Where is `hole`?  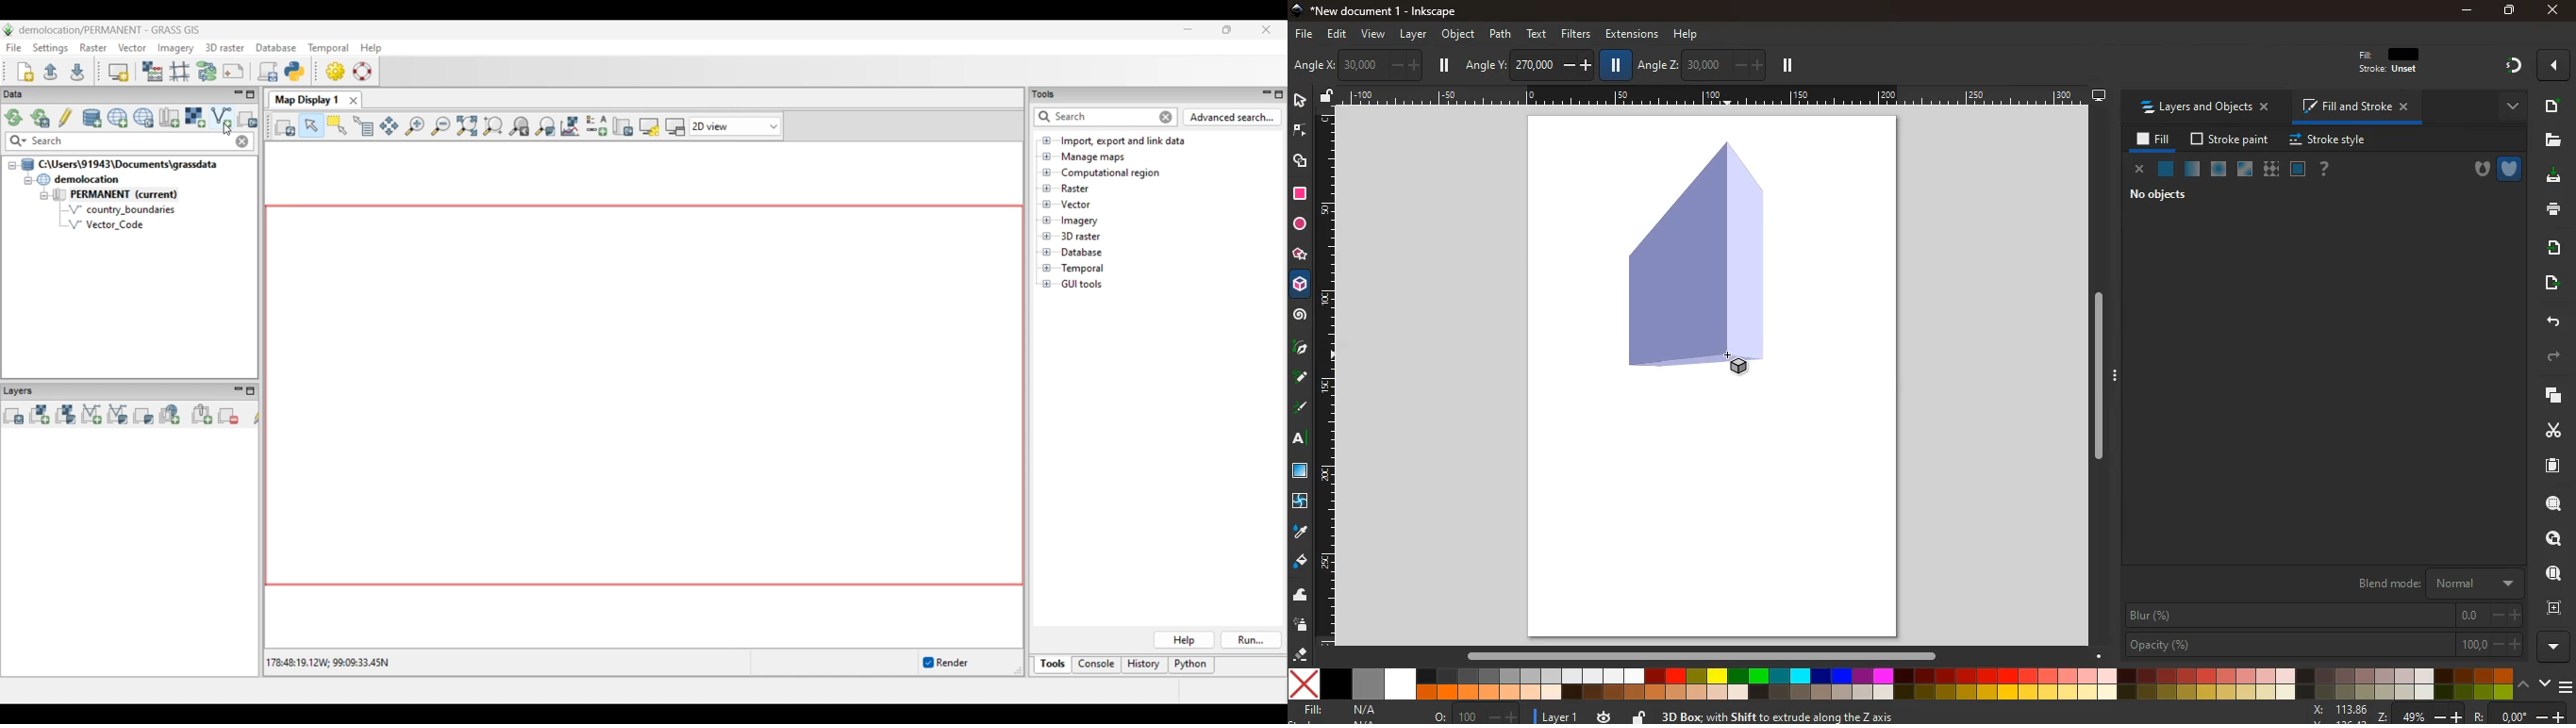 hole is located at coordinates (2475, 170).